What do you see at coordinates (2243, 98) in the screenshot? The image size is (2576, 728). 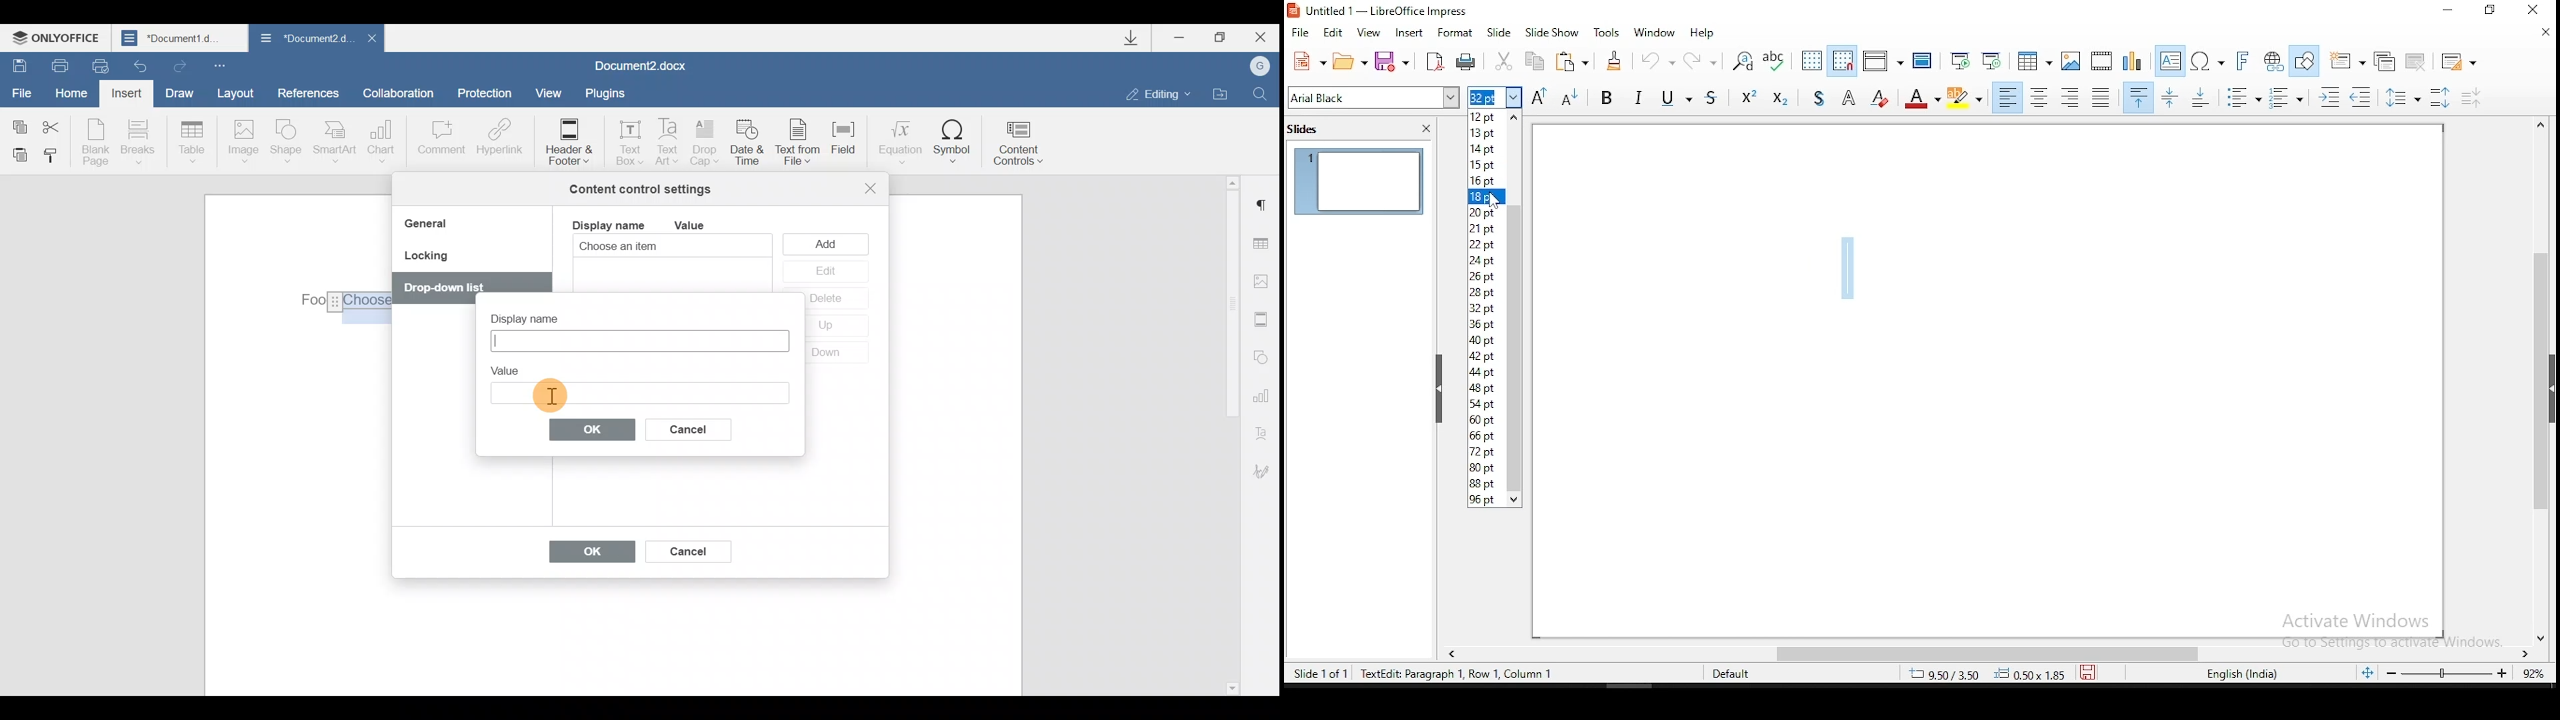 I see `Bullet points` at bounding box center [2243, 98].